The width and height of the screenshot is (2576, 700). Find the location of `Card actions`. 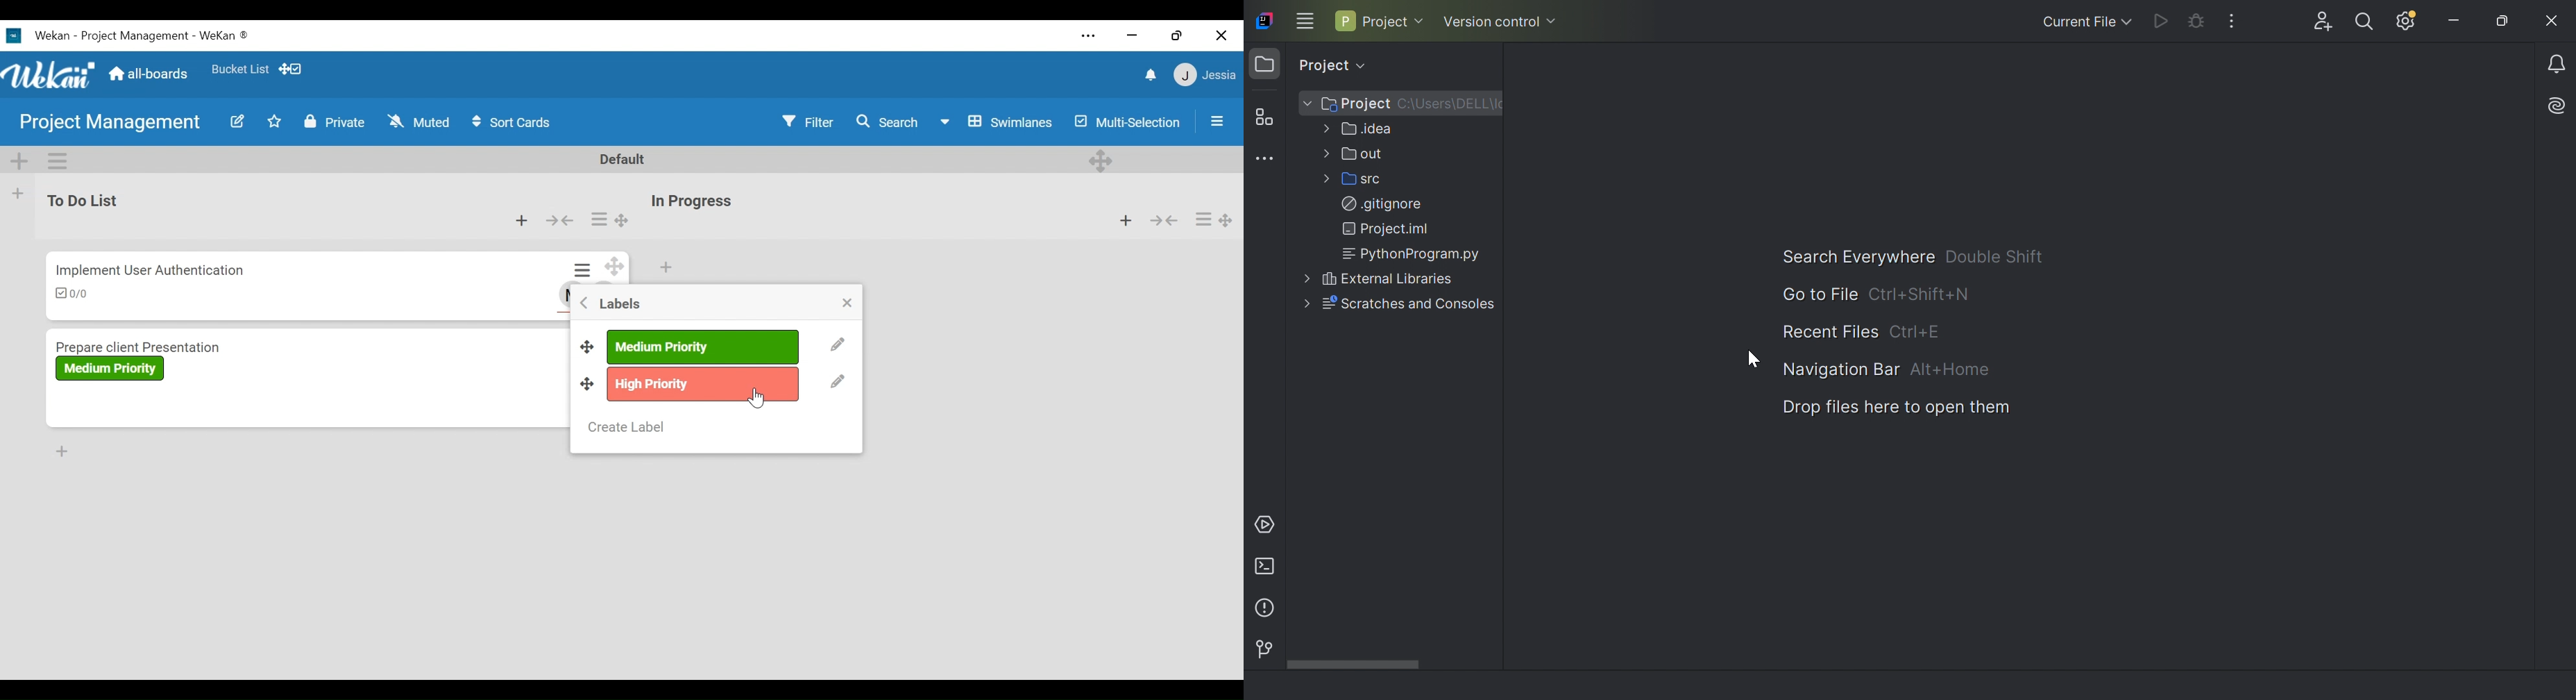

Card actions is located at coordinates (1202, 220).